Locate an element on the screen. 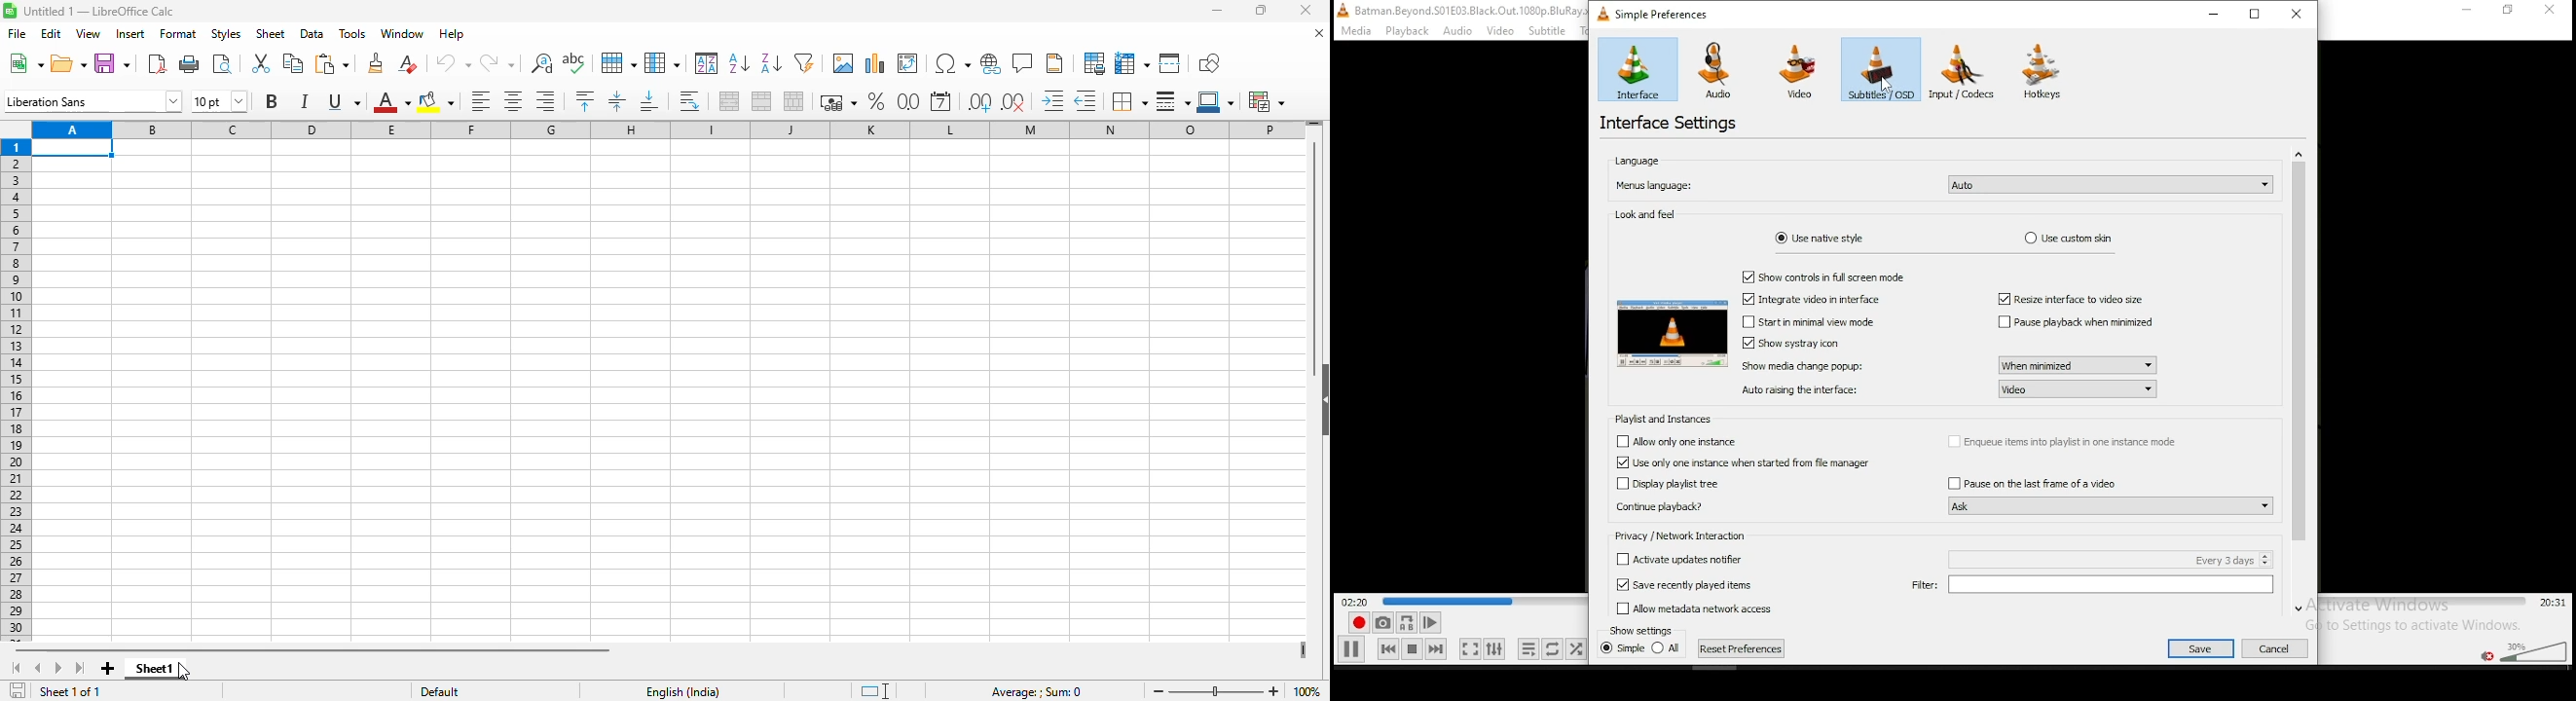 This screenshot has width=2576, height=728. file name is located at coordinates (1472, 10).